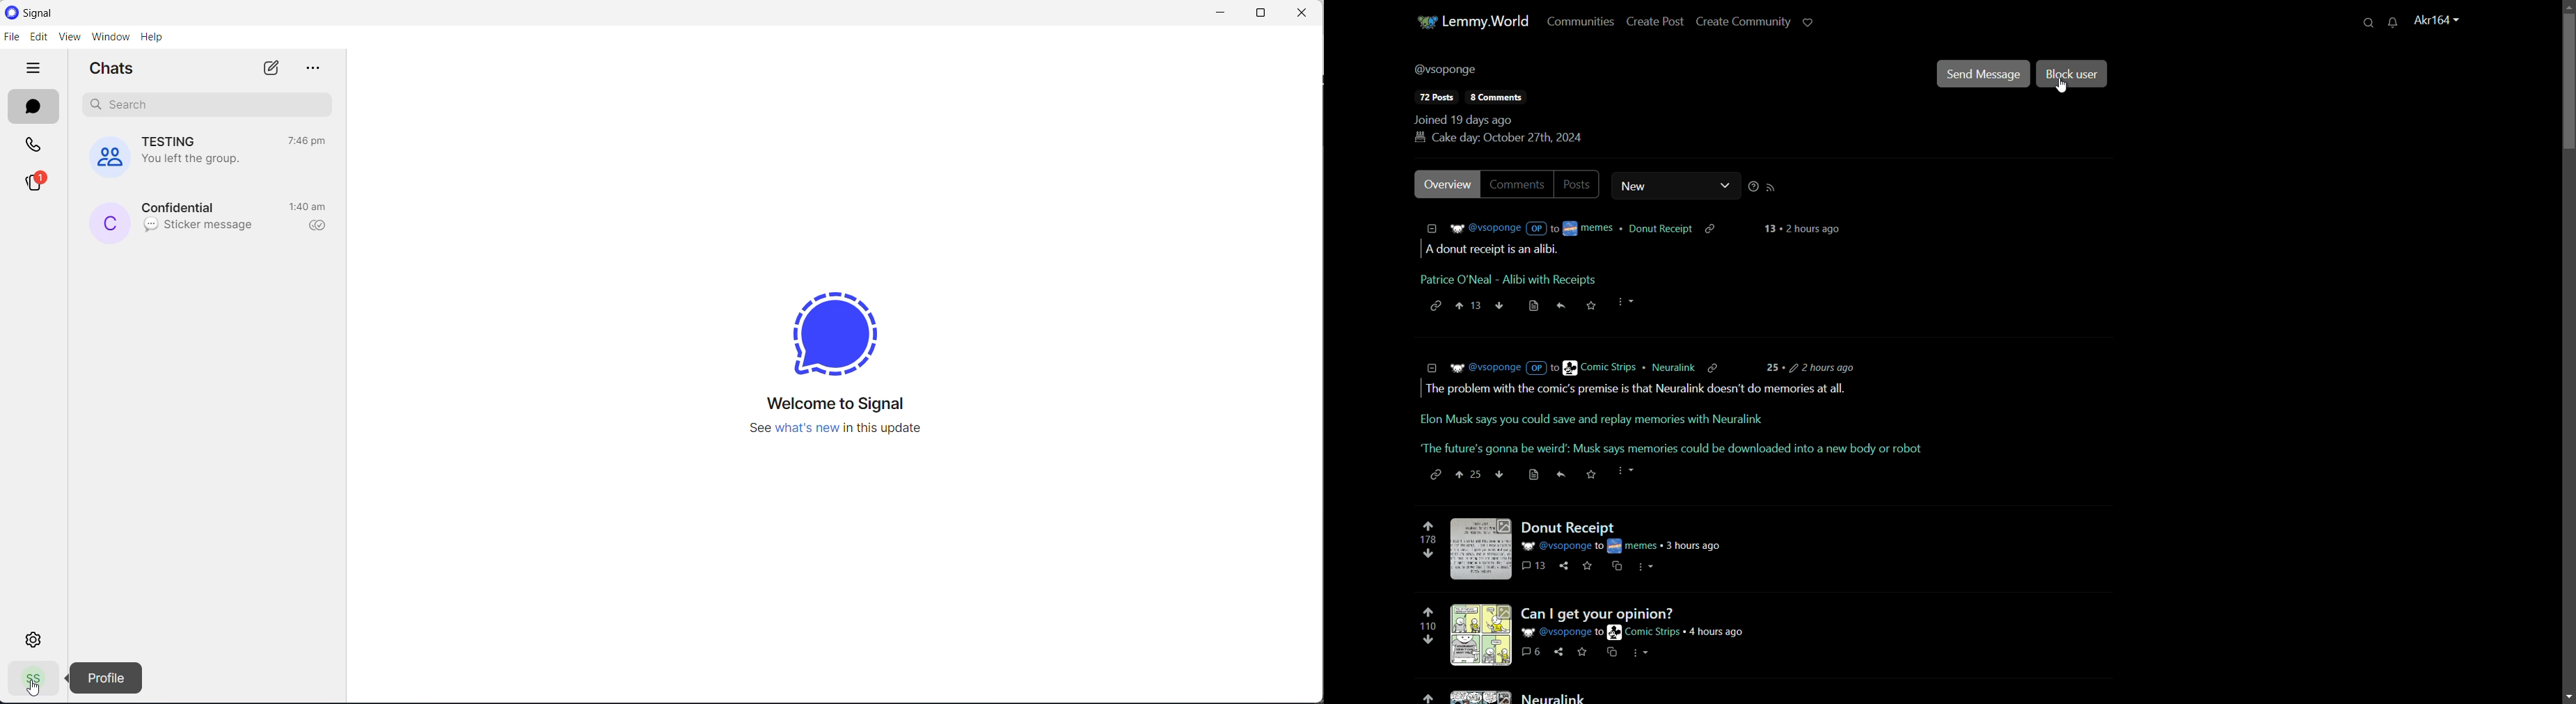  I want to click on downvote, so click(1429, 553).